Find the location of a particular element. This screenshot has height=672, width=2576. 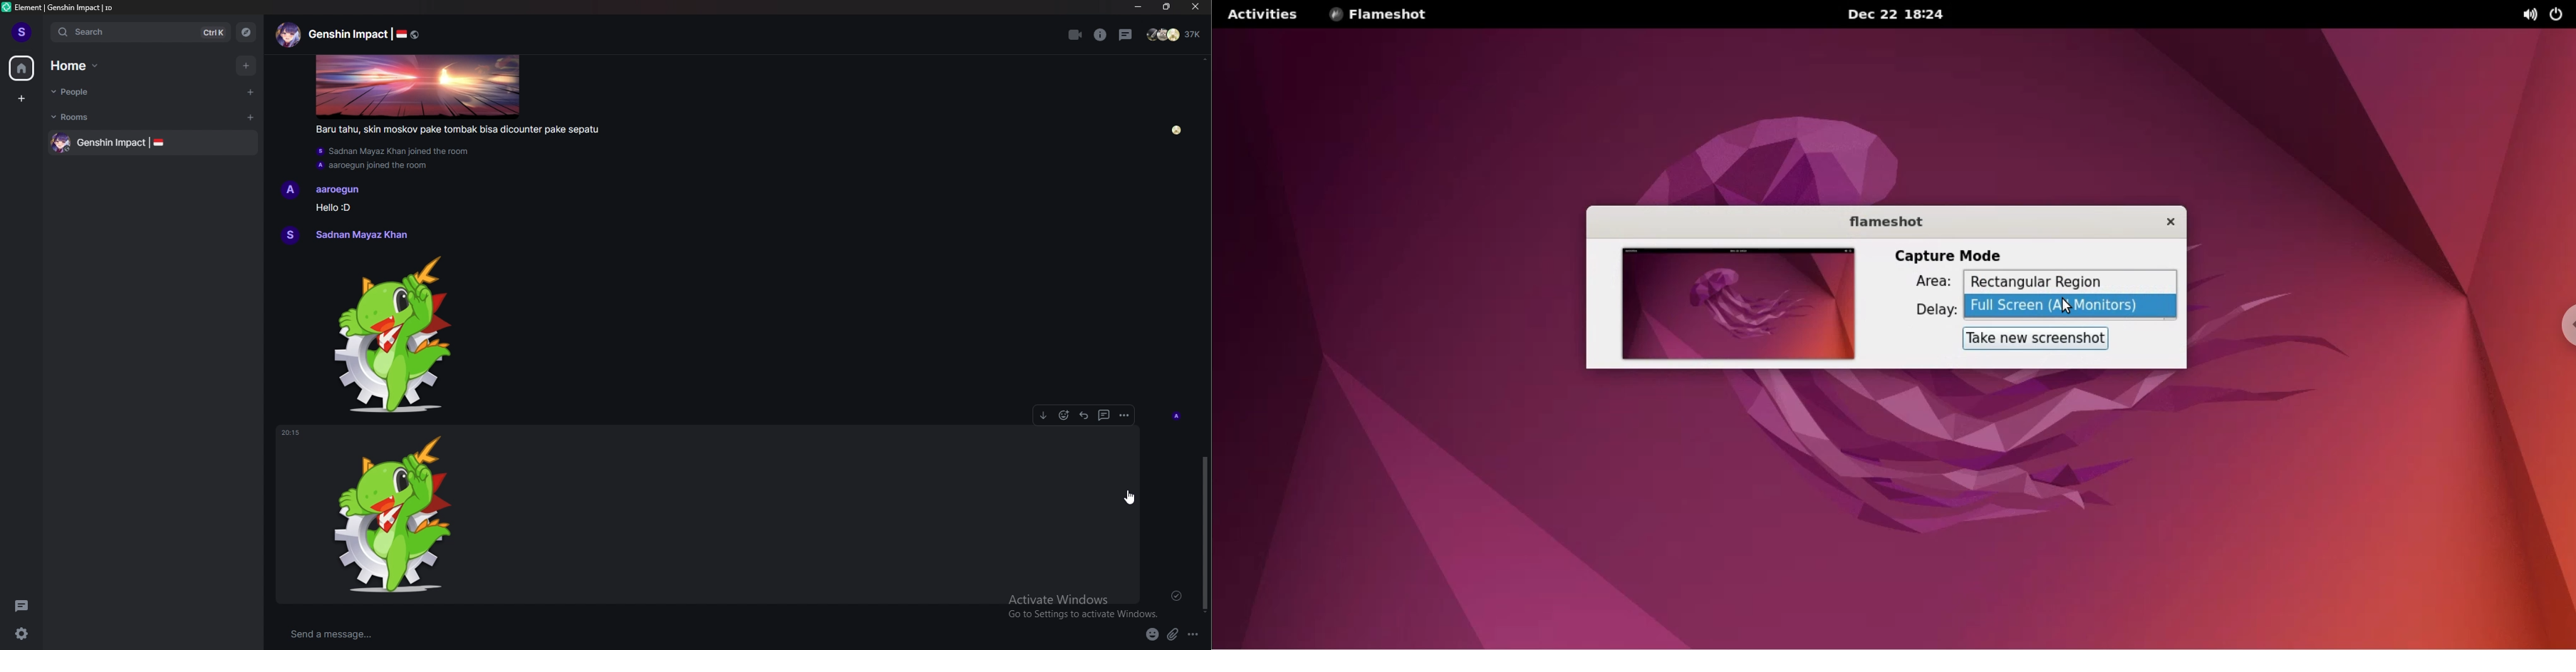

add room is located at coordinates (251, 117).